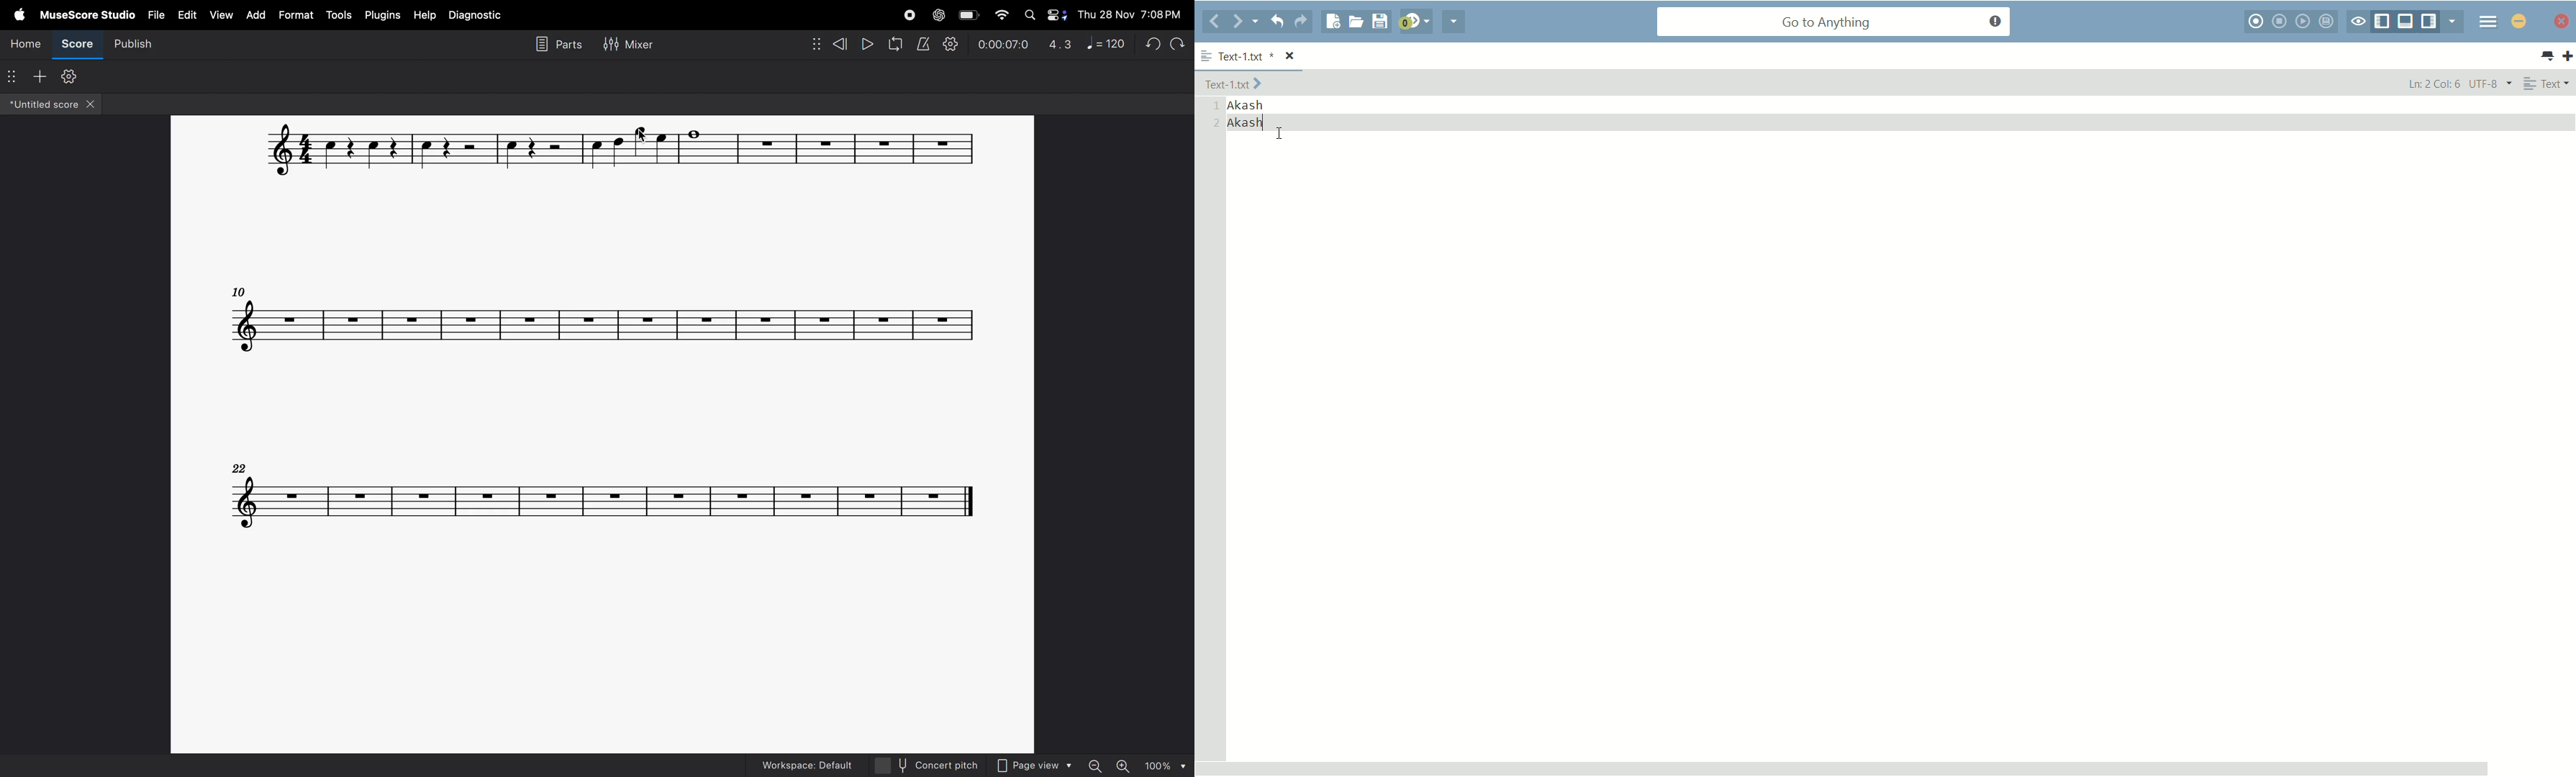 This screenshot has height=784, width=2576. What do you see at coordinates (1042, 15) in the screenshot?
I see `apple widgets` at bounding box center [1042, 15].